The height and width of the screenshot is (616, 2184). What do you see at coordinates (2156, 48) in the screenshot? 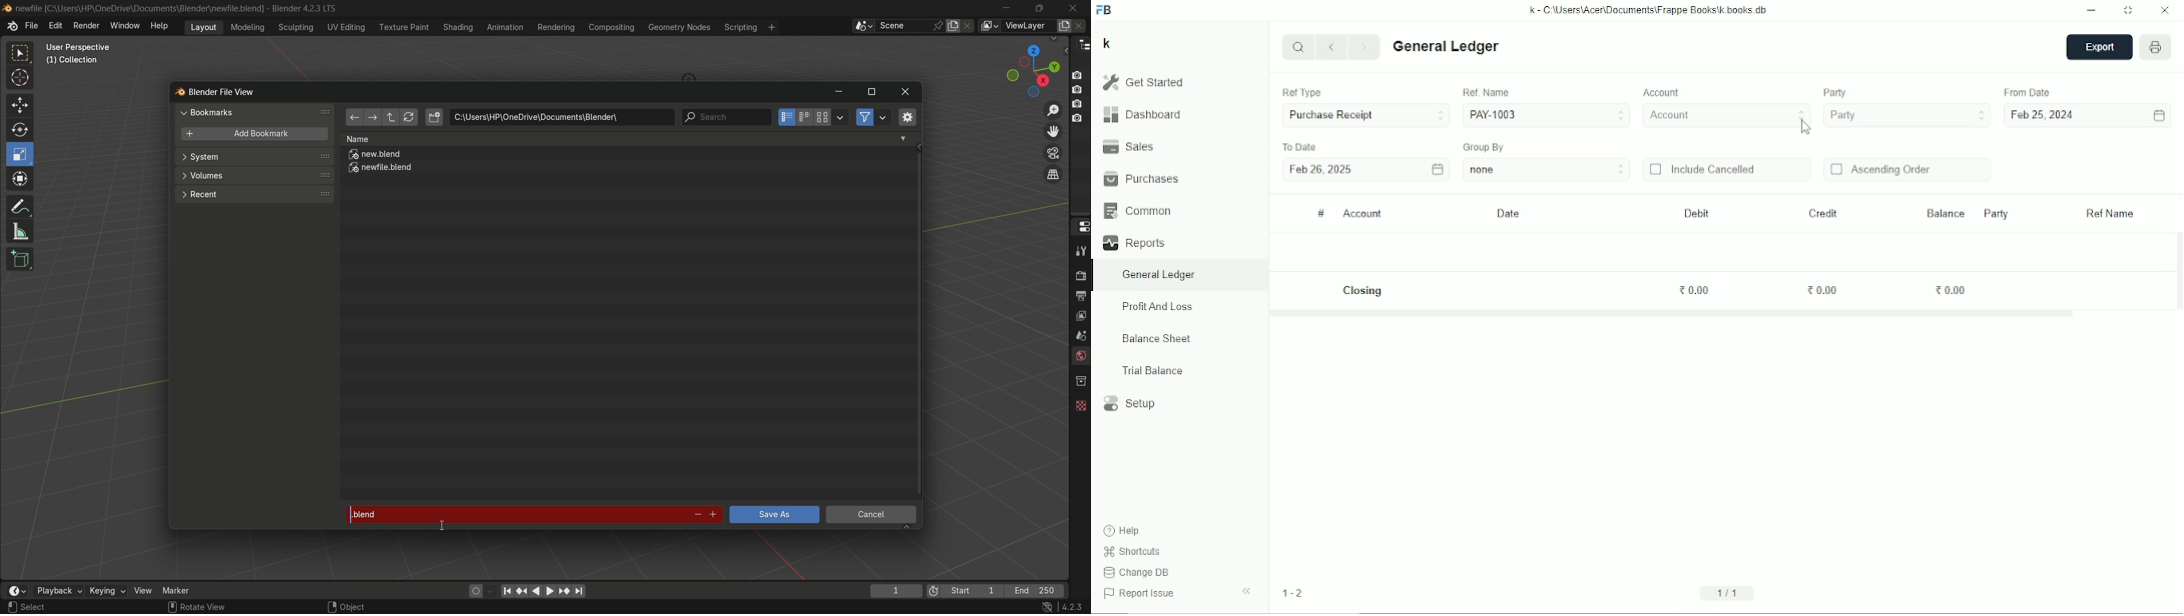
I see `Open report print view` at bounding box center [2156, 48].